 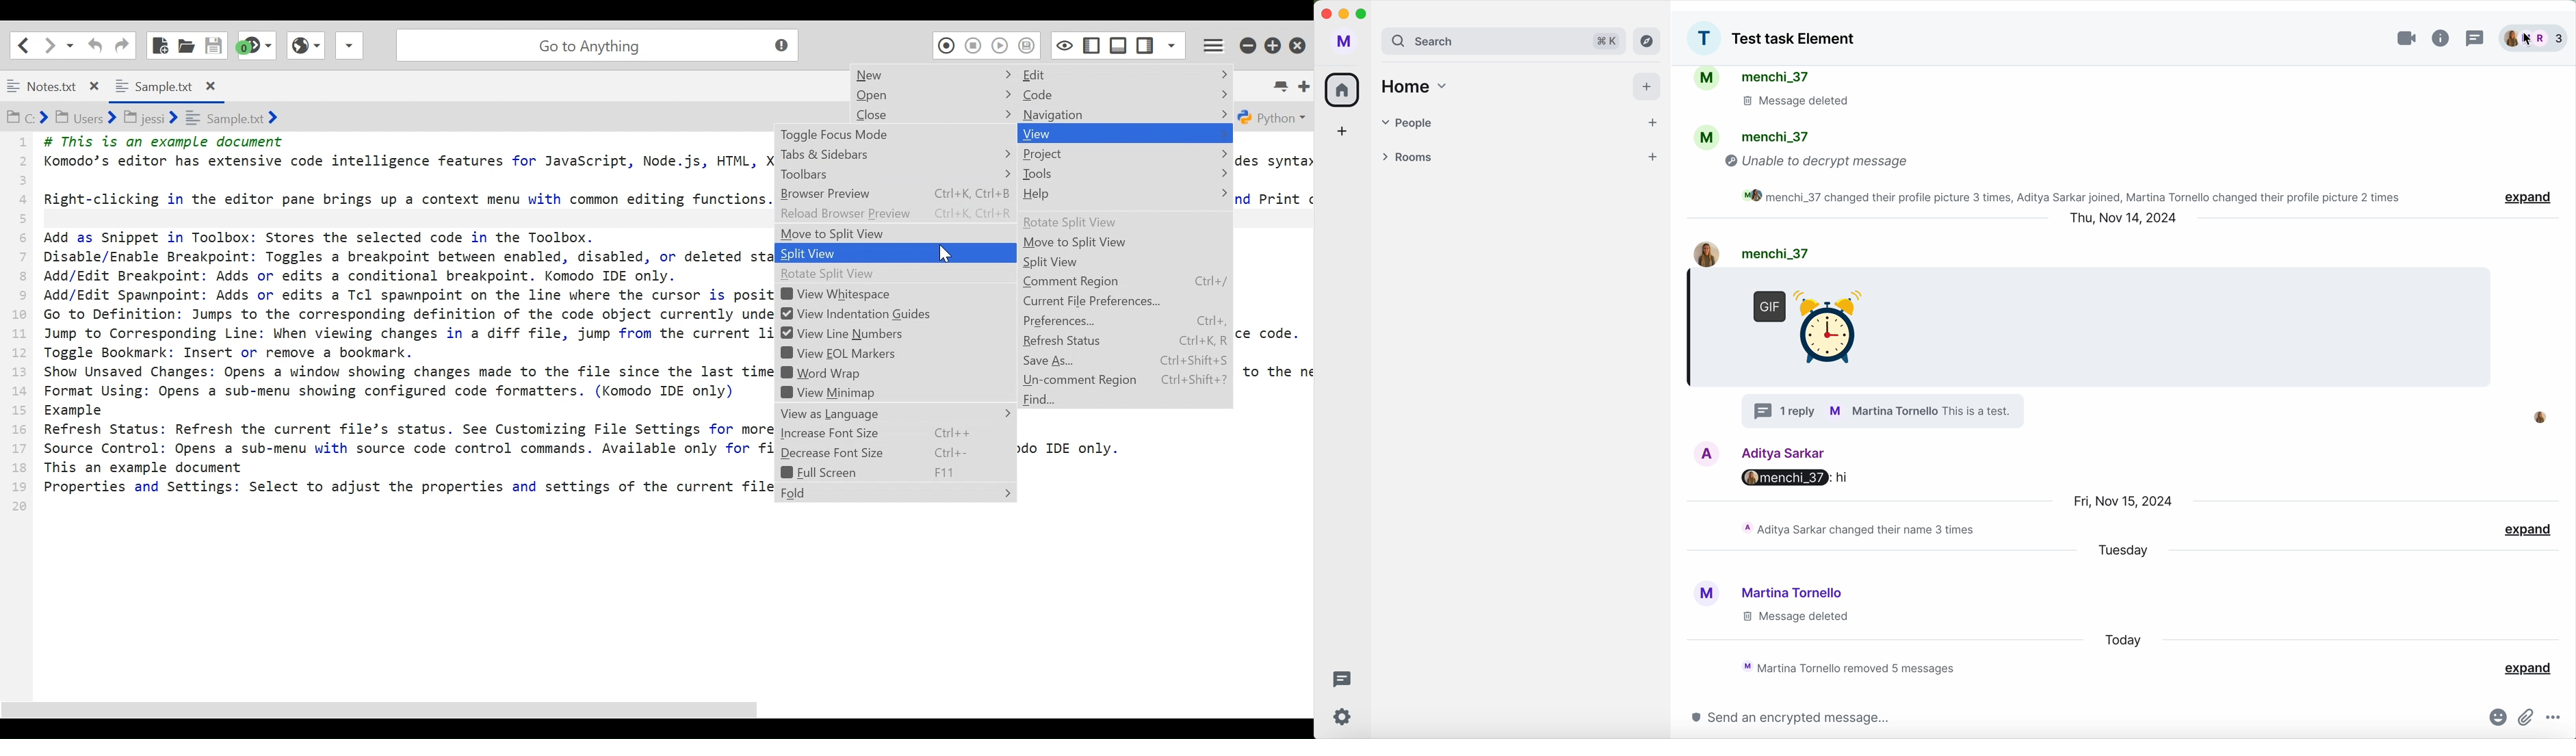 What do you see at coordinates (2072, 195) in the screenshot?
I see `activity chat` at bounding box center [2072, 195].